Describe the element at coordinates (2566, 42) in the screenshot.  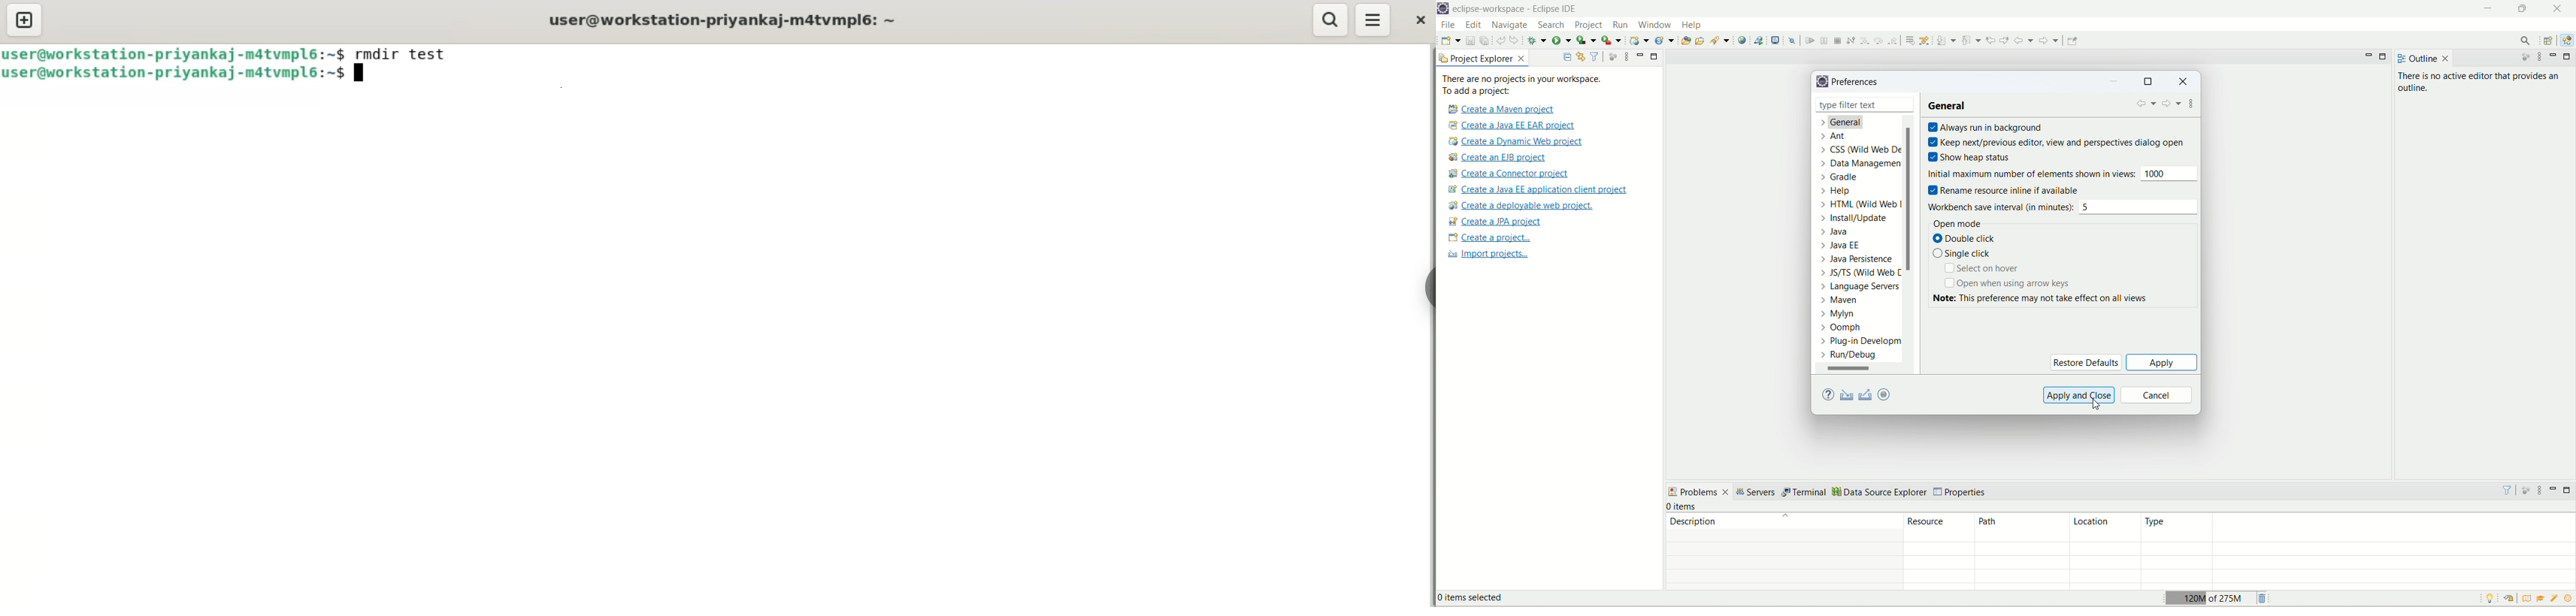
I see `Java EE` at that location.